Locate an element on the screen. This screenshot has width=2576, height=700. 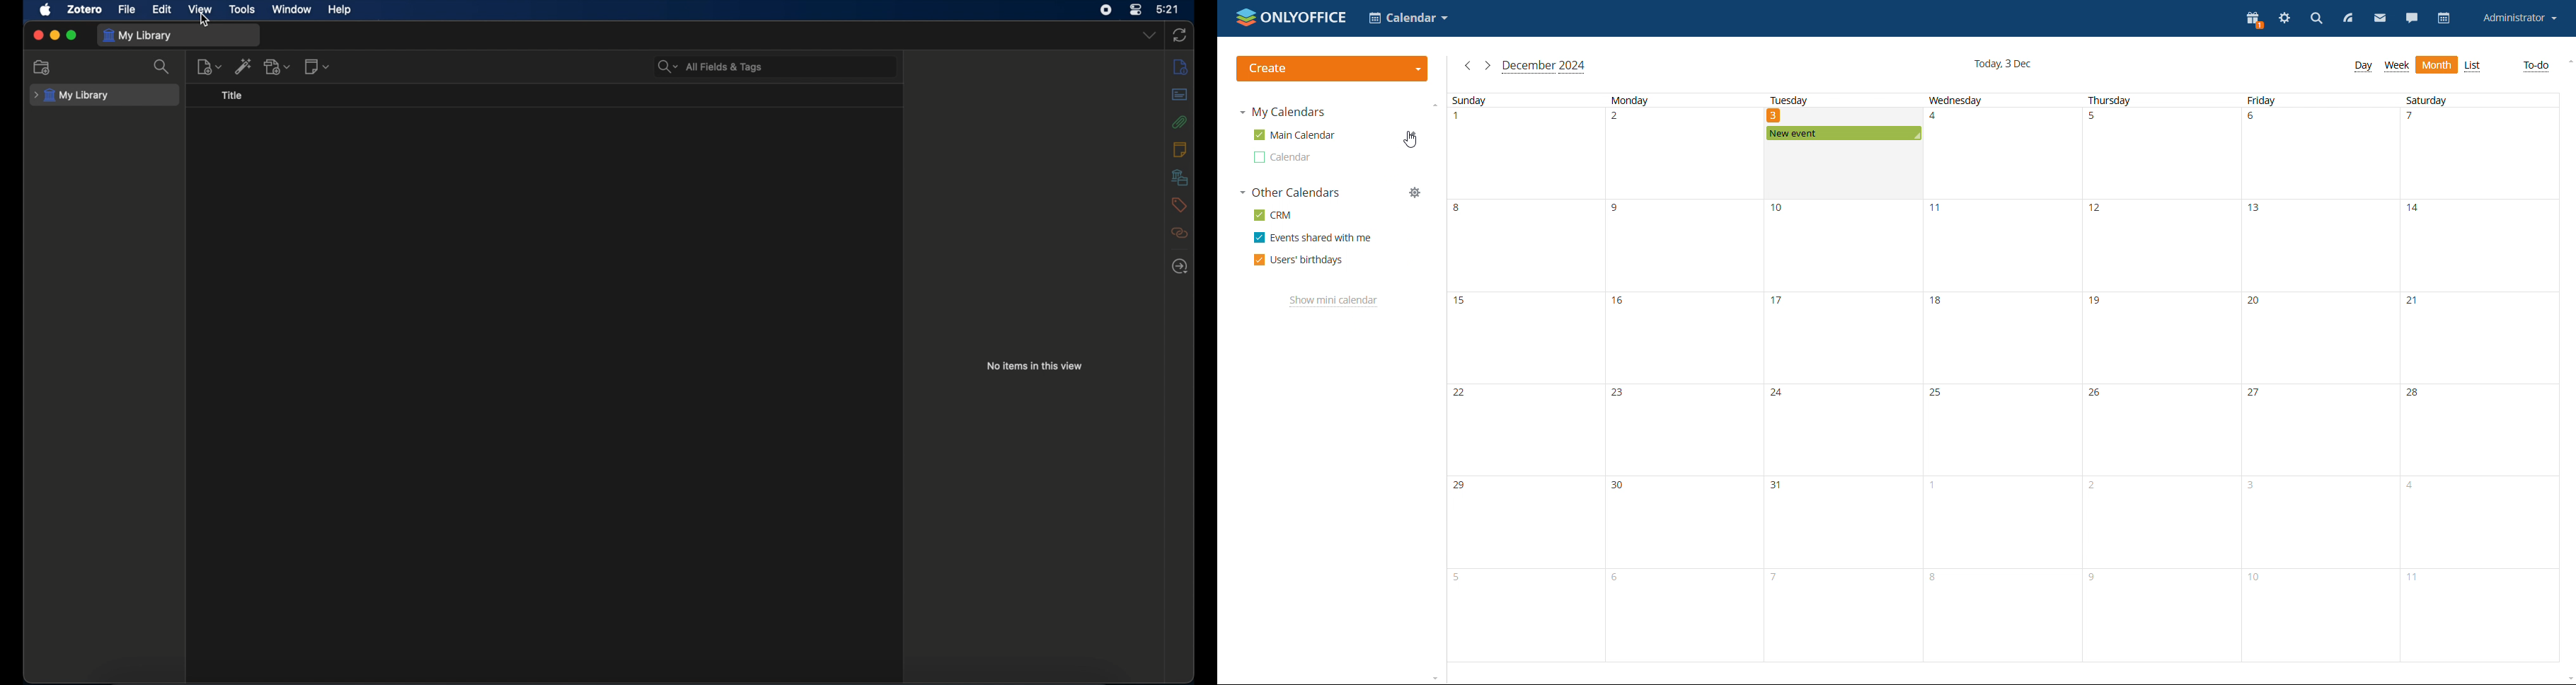
sunday is located at coordinates (1512, 100).